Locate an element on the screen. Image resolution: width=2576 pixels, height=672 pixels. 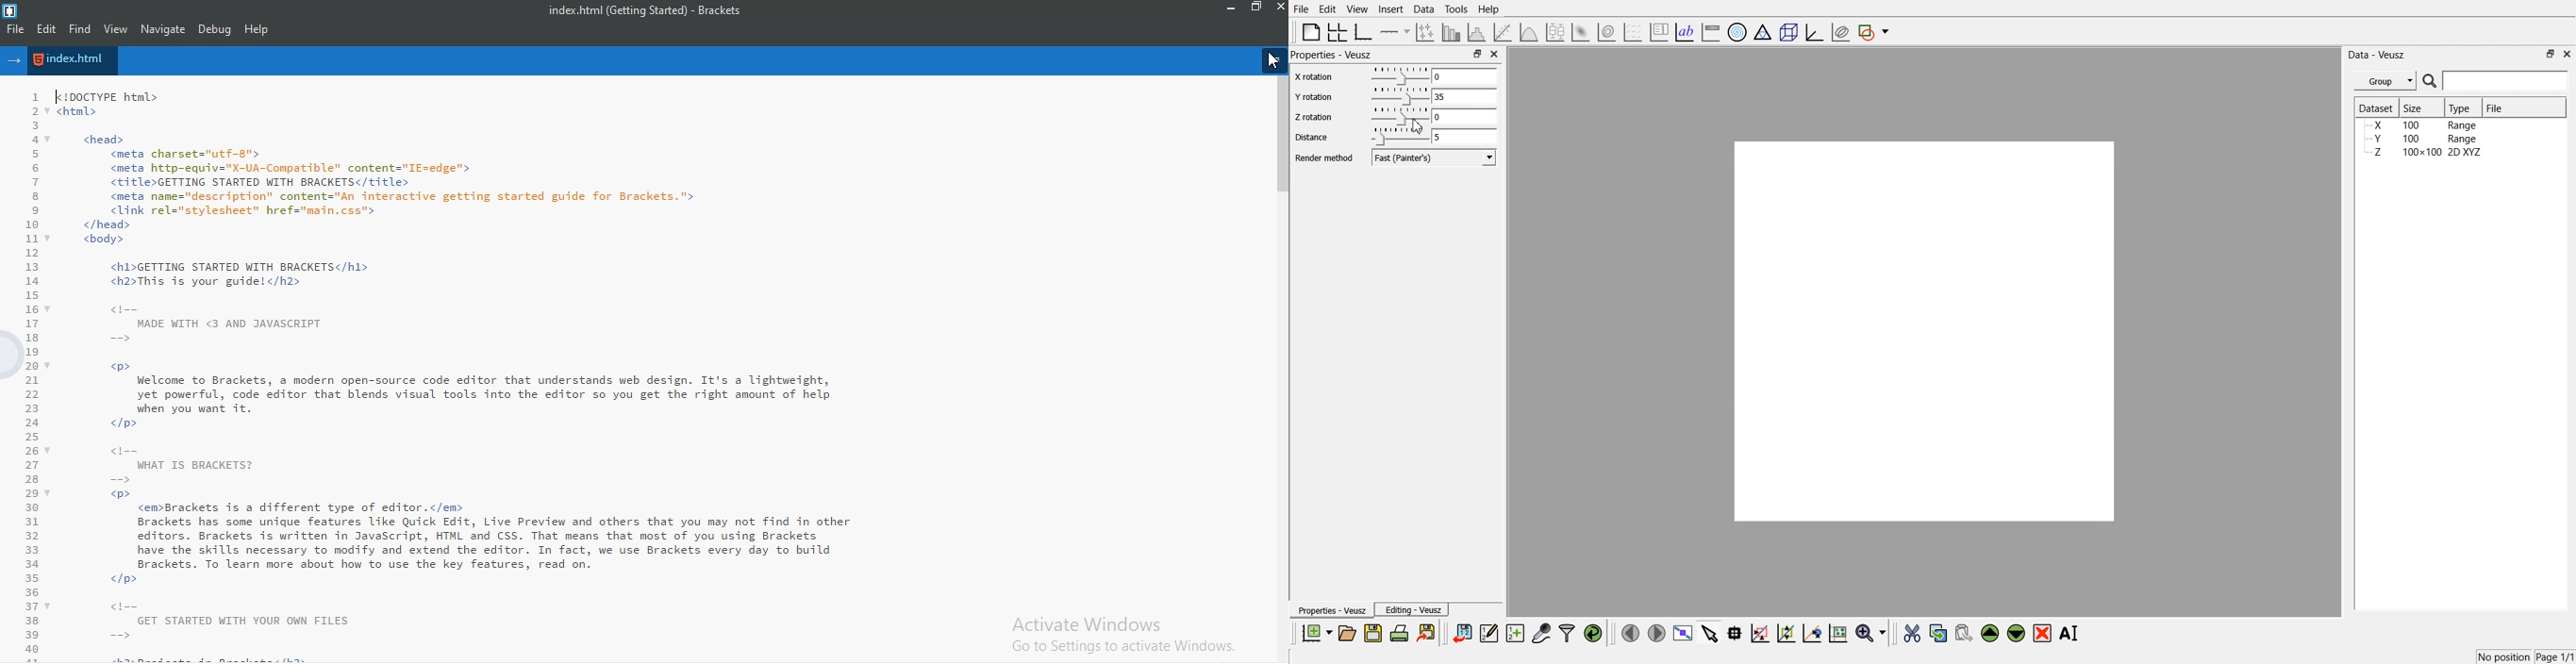
Cursor is located at coordinates (1271, 61).